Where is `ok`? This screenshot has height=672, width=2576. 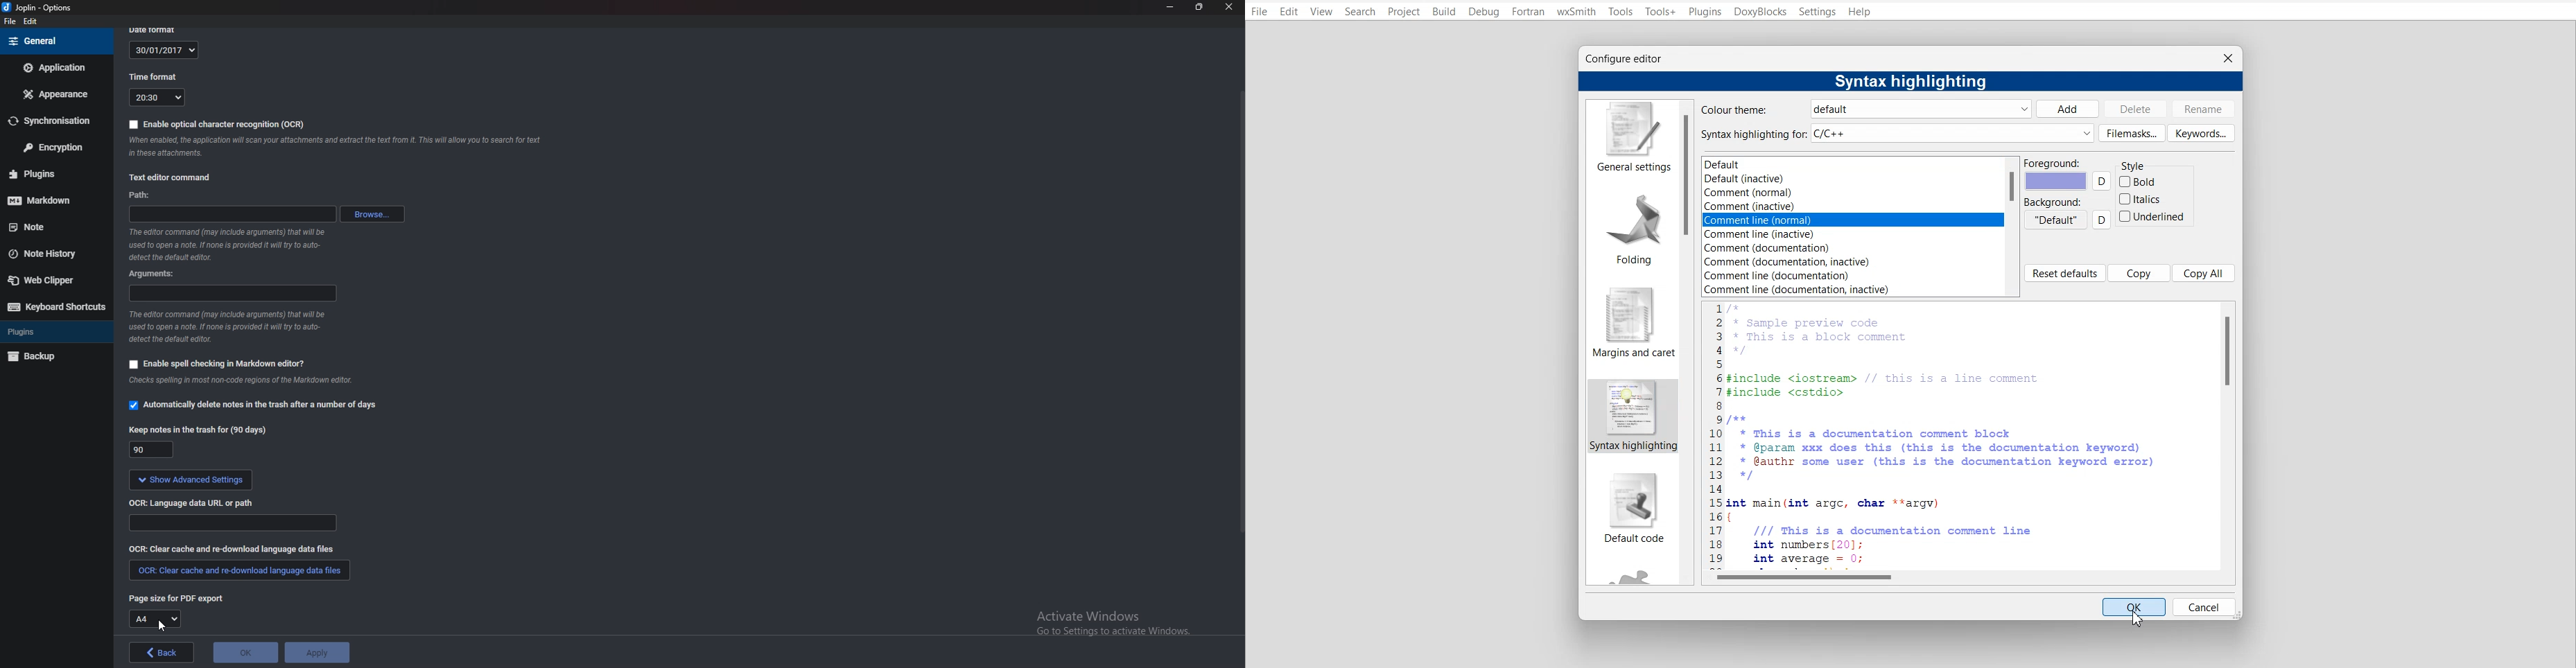
ok is located at coordinates (246, 653).